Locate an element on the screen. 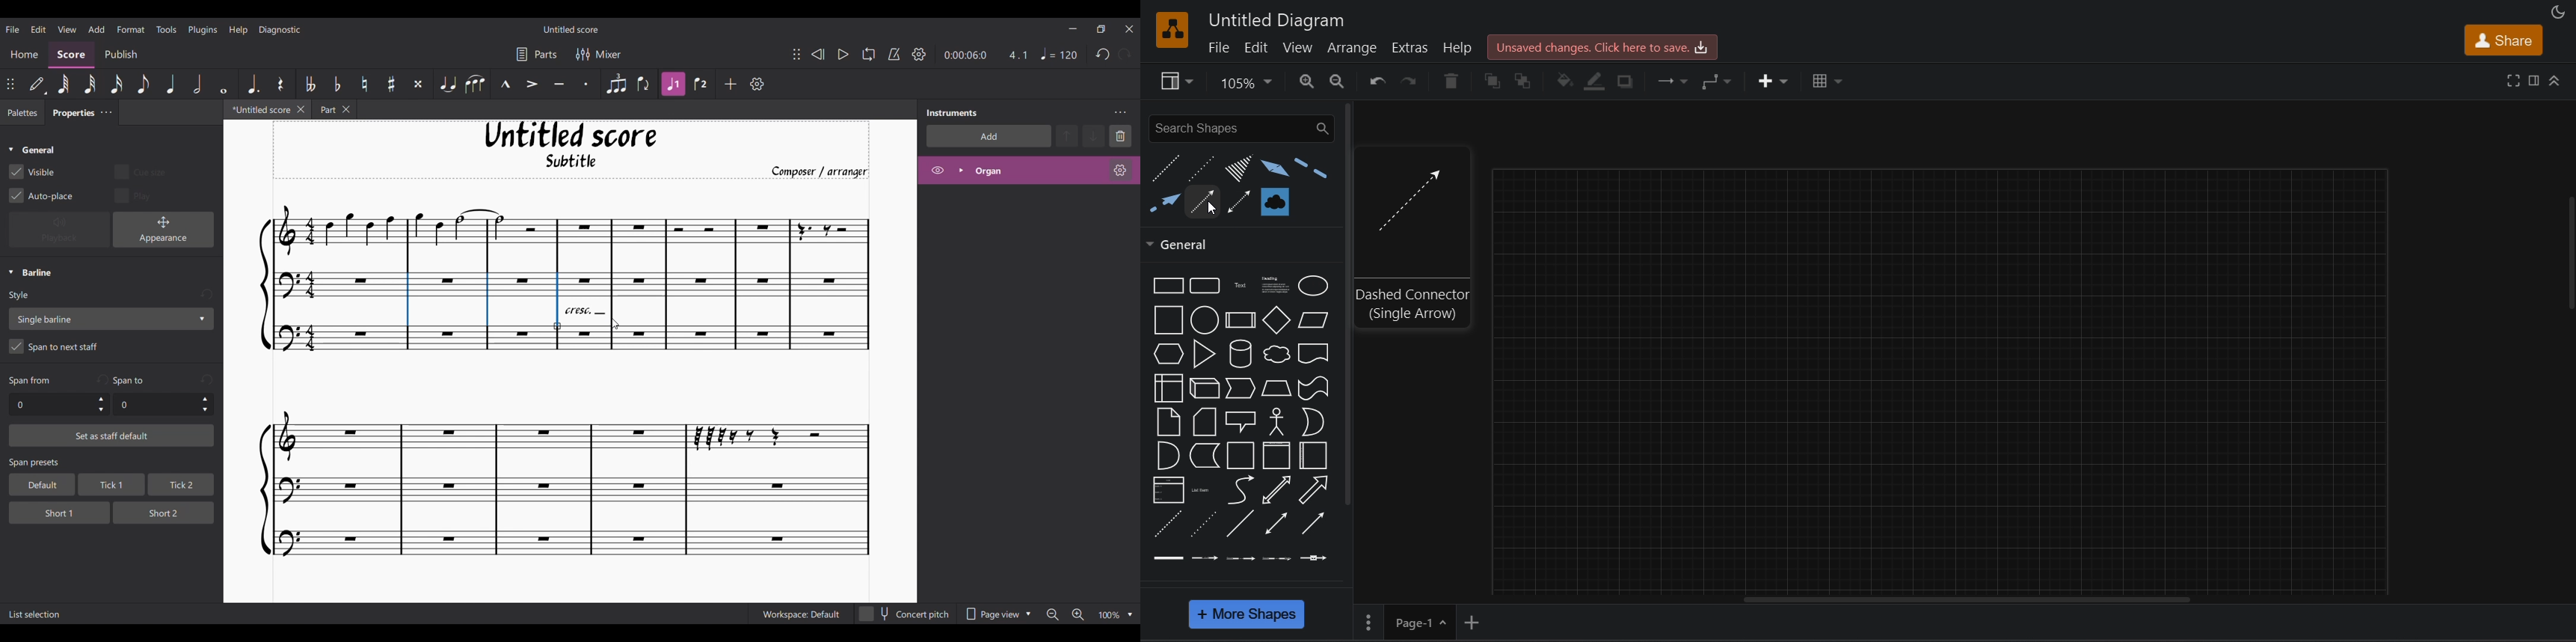 This screenshot has height=644, width=2576. Change position of toolbar attached is located at coordinates (796, 54).